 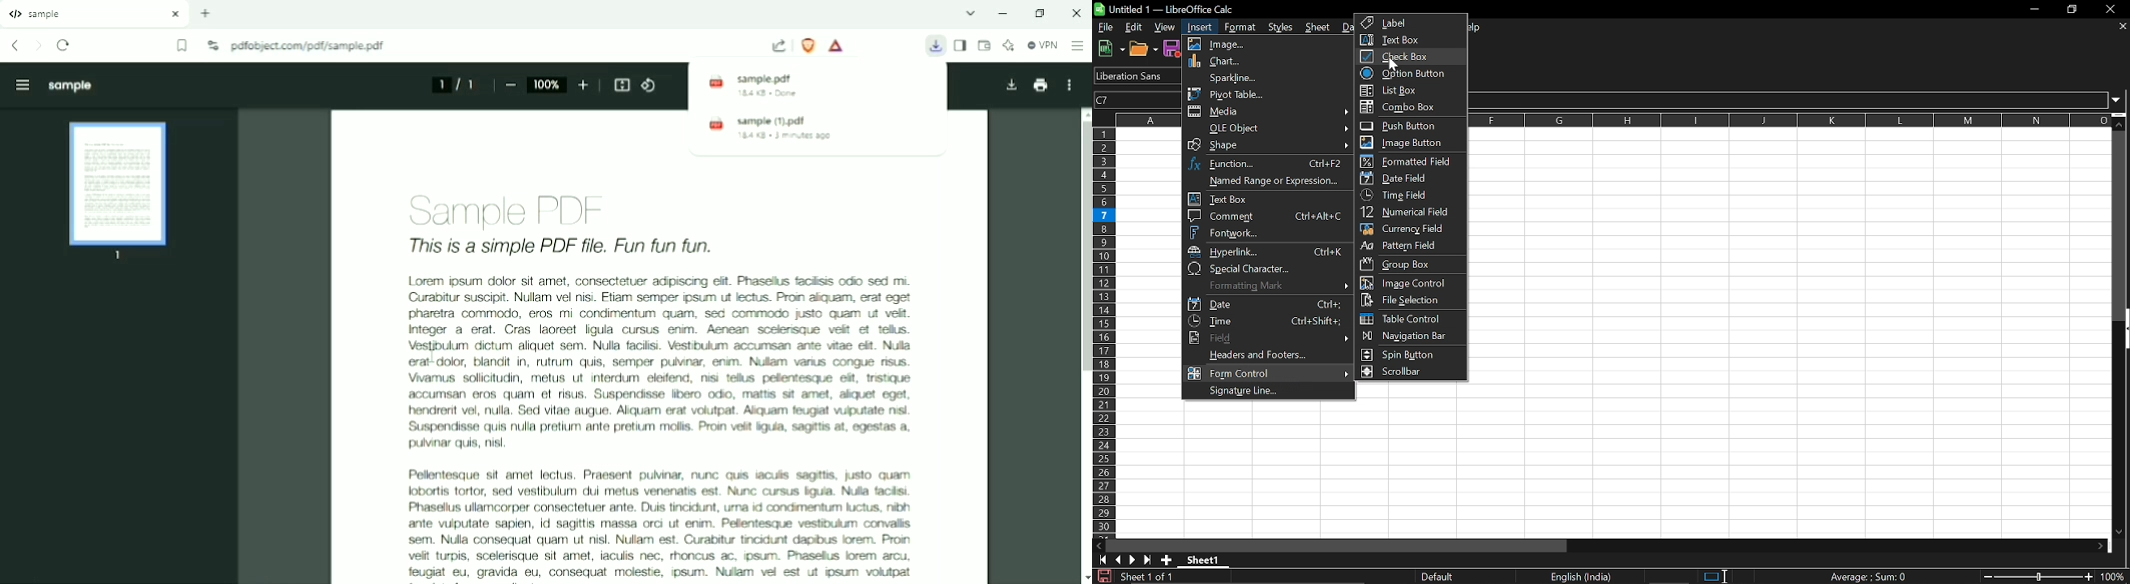 I want to click on Previous sheet, so click(x=1117, y=560).